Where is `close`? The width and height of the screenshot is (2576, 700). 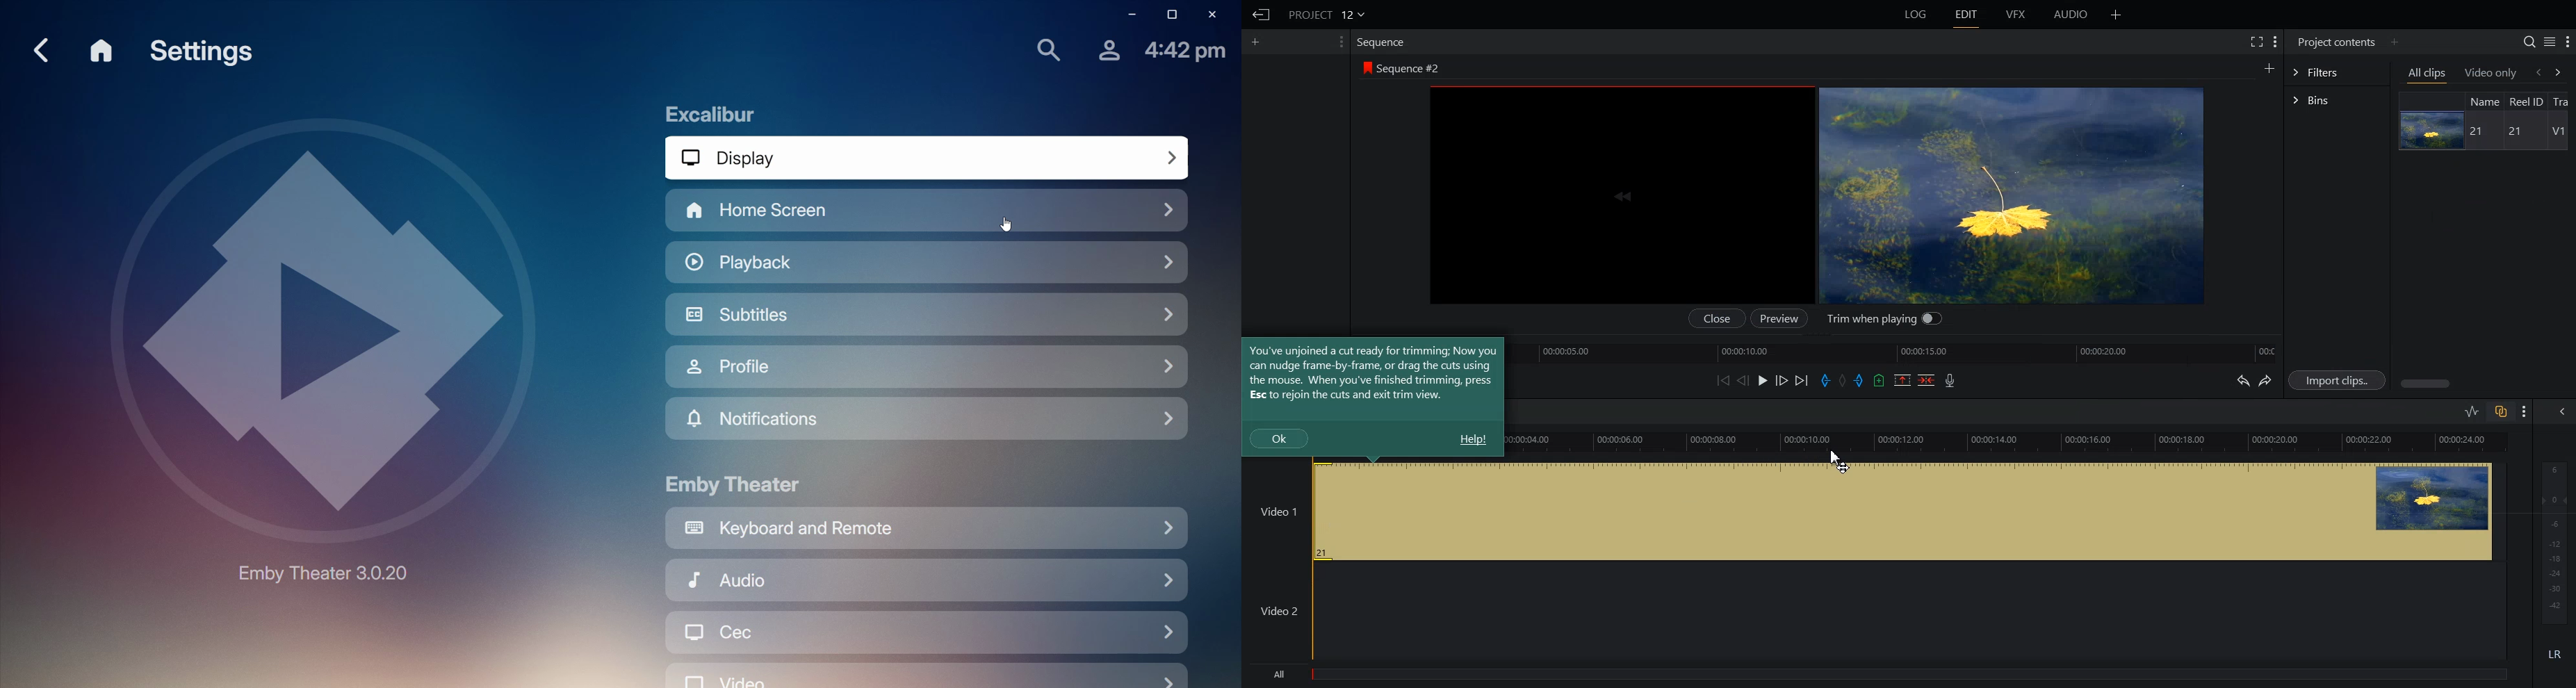 close is located at coordinates (1720, 318).